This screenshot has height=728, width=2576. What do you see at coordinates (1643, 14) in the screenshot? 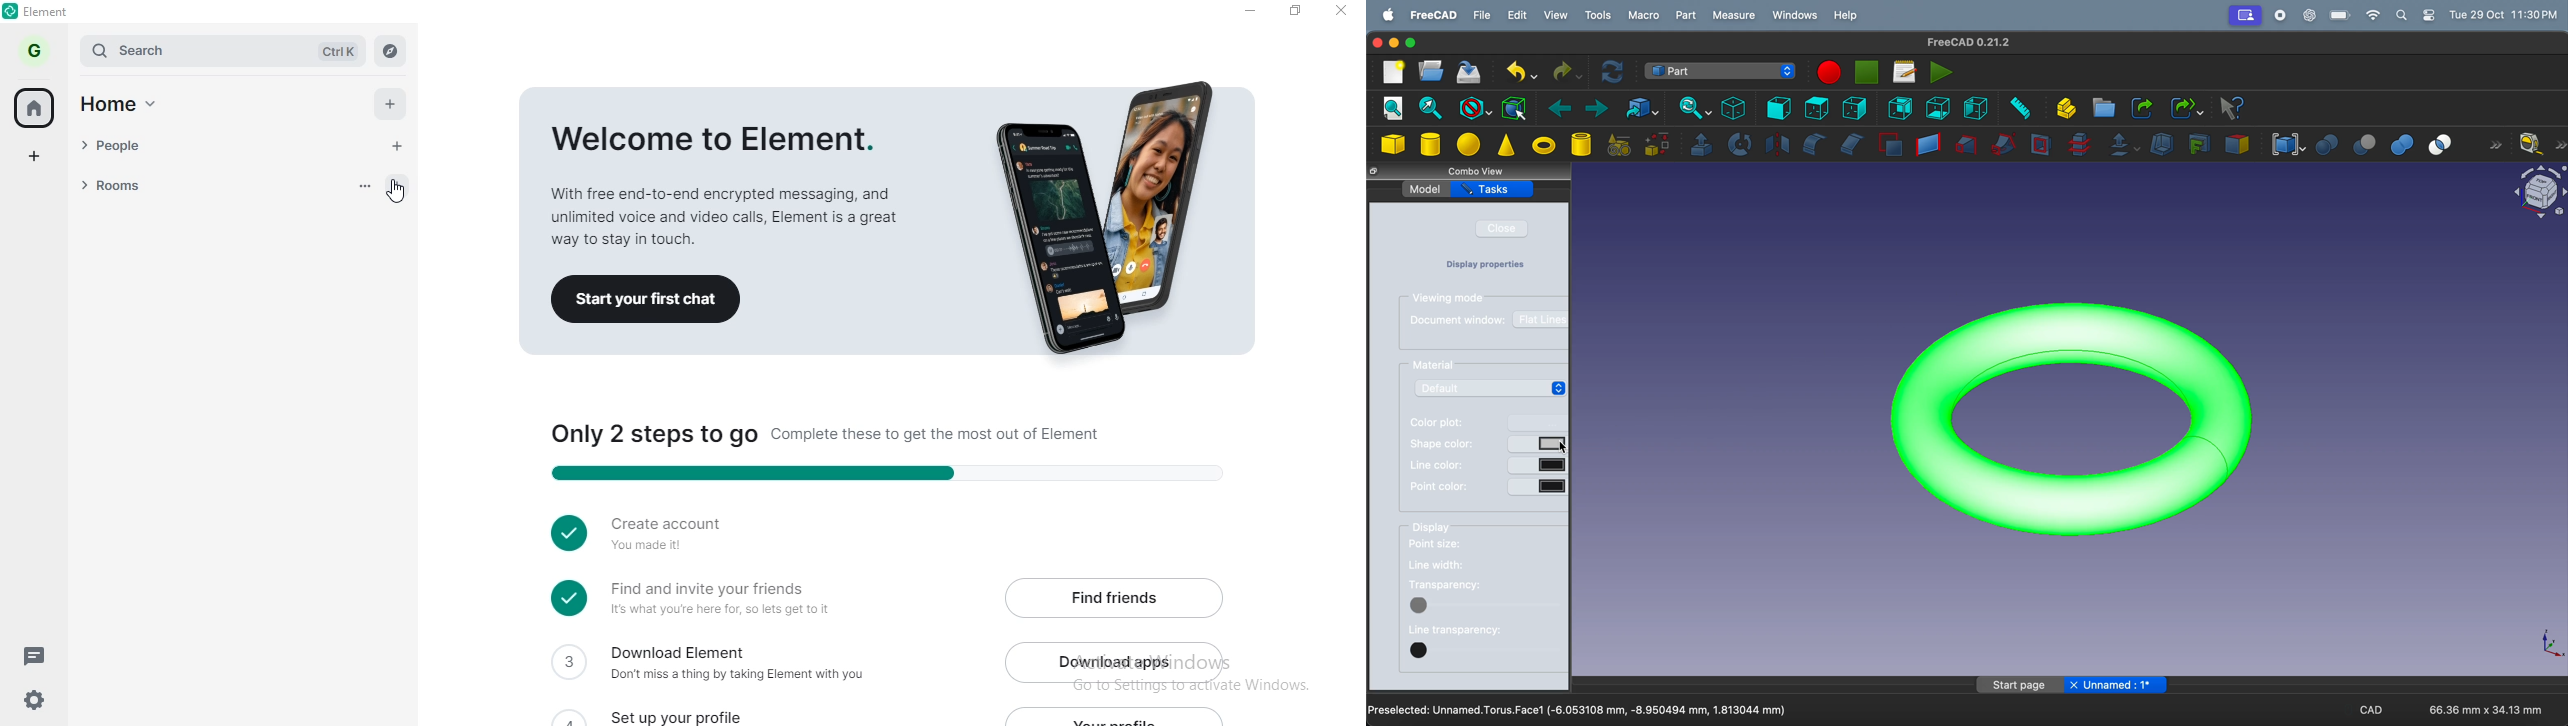
I see `marco` at bounding box center [1643, 14].